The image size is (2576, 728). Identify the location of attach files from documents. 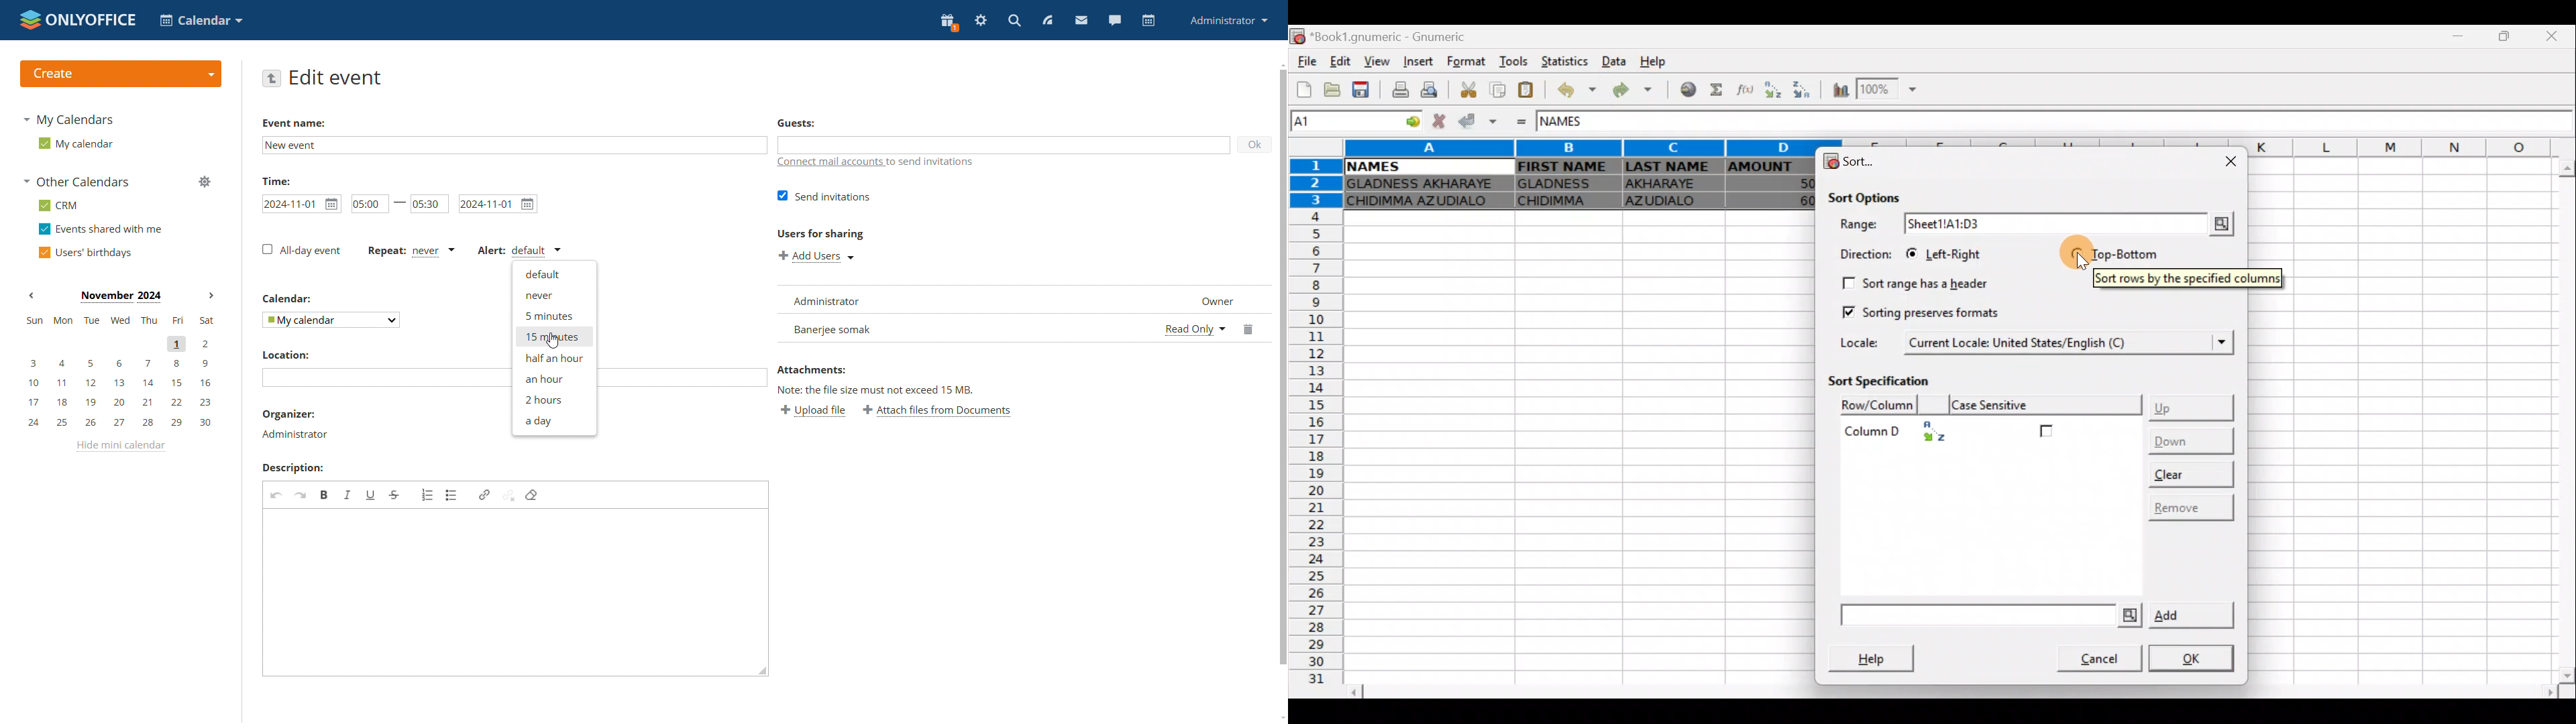
(937, 410).